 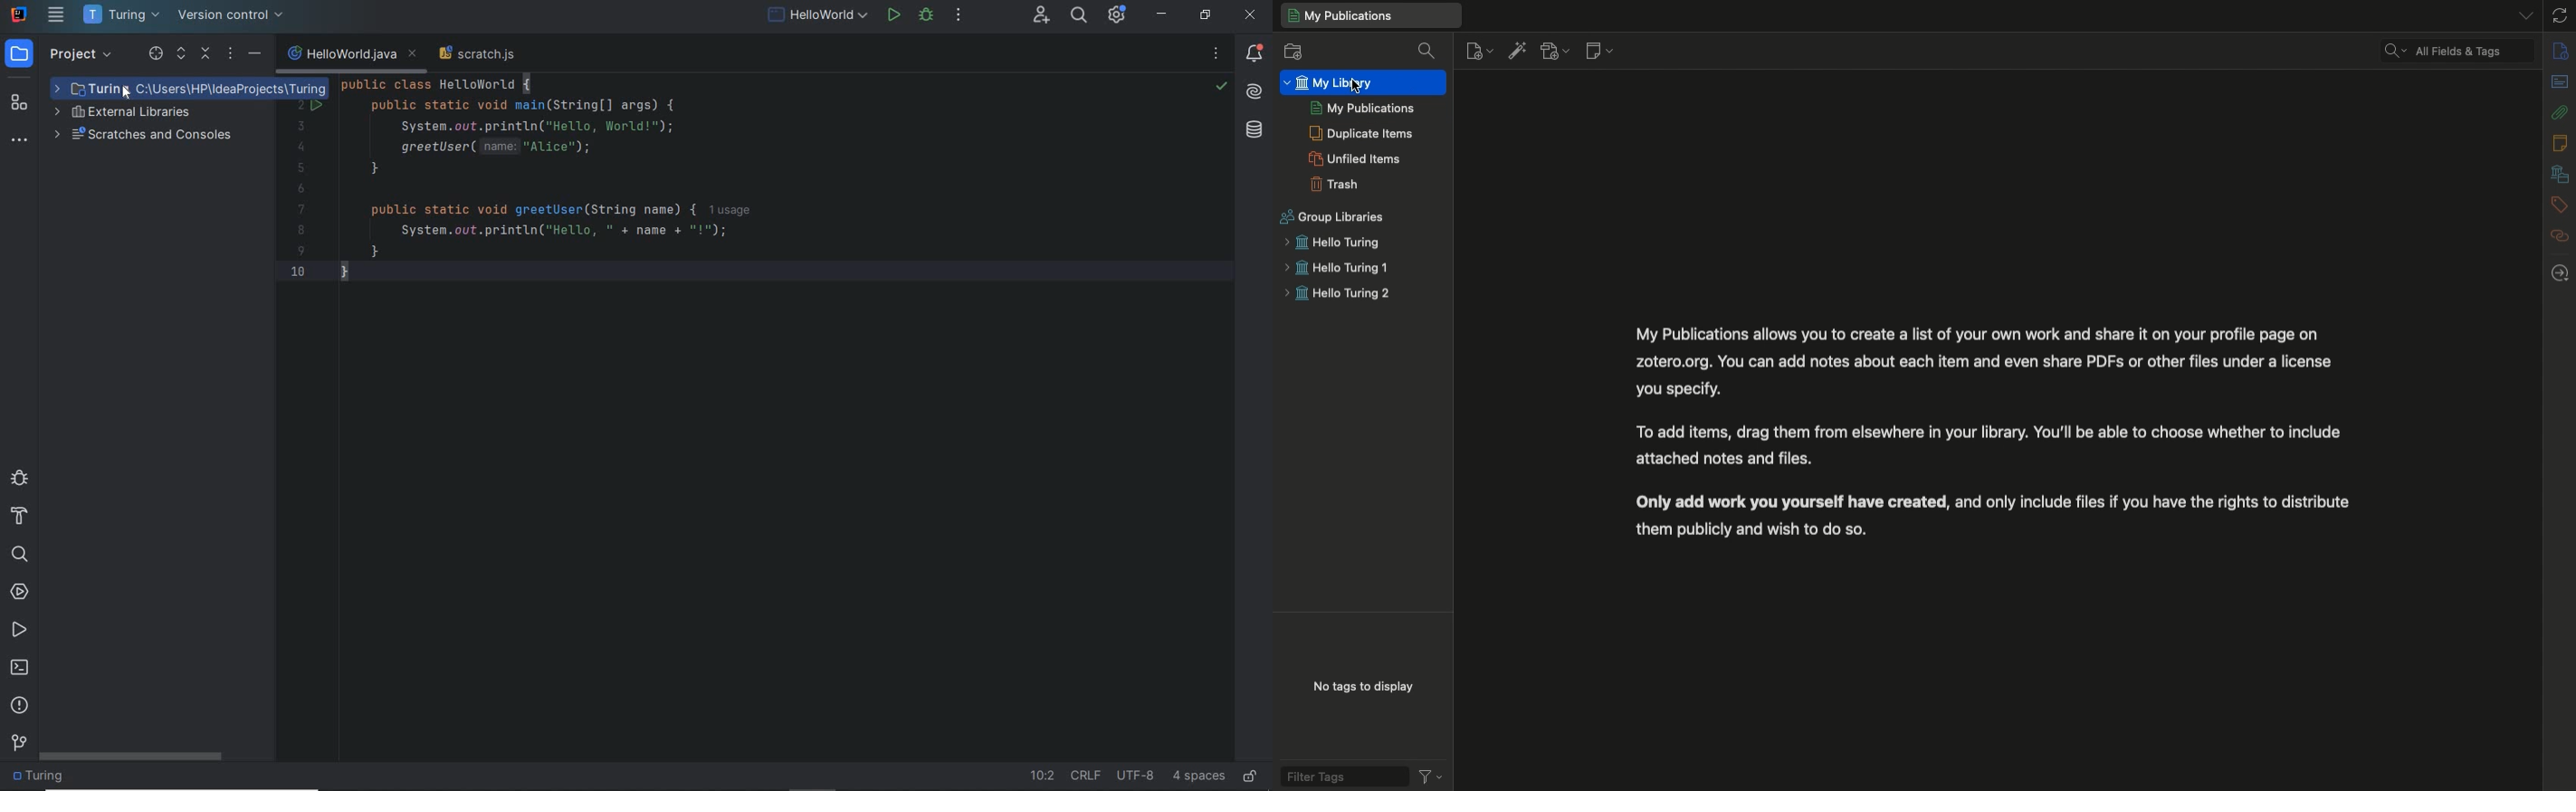 What do you see at coordinates (1366, 689) in the screenshot?
I see `No tags to display` at bounding box center [1366, 689].